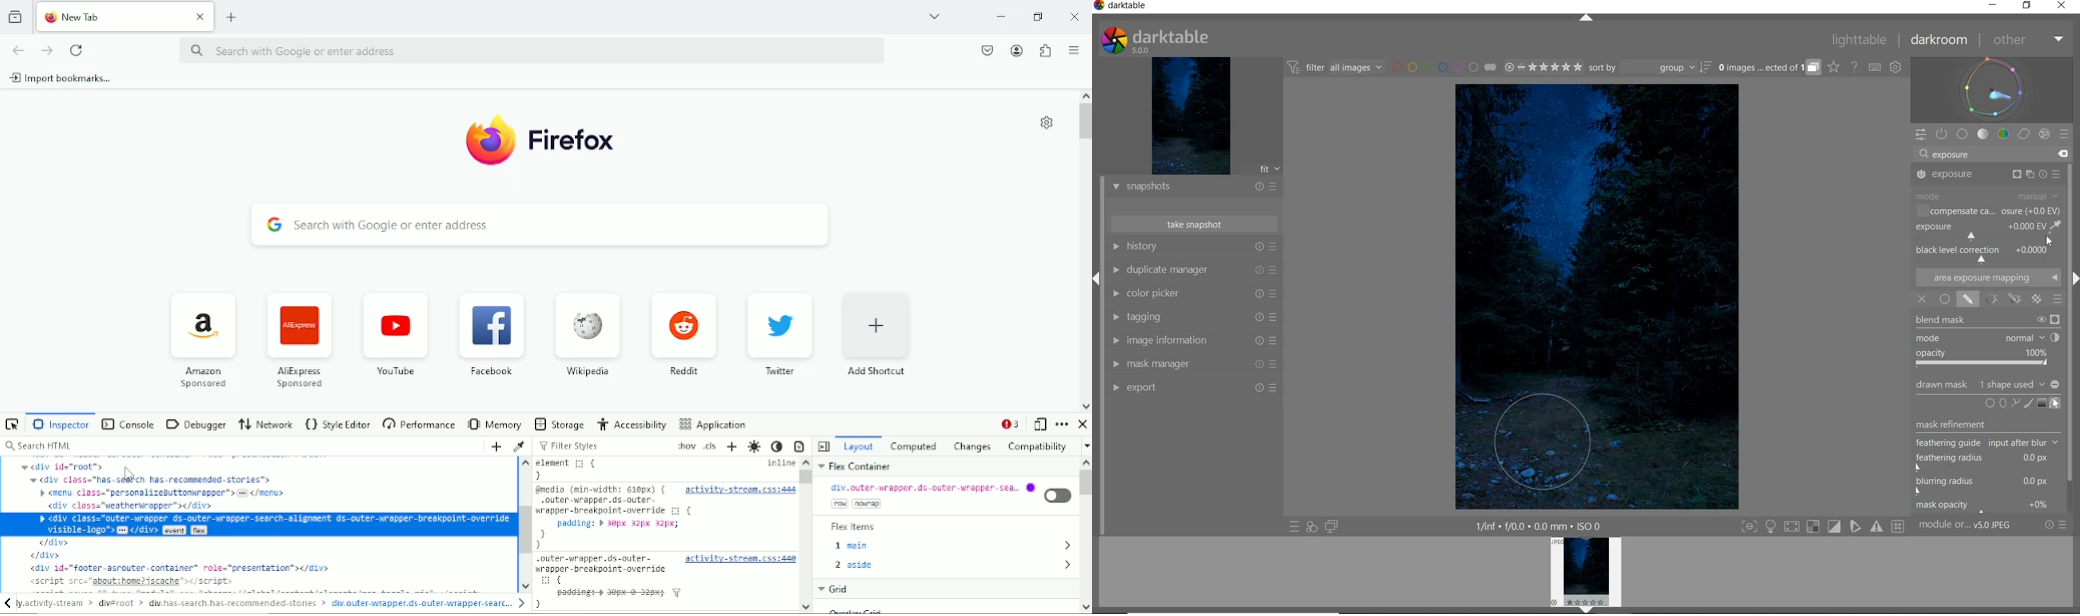  Describe the element at coordinates (485, 143) in the screenshot. I see `Firefox logo` at that location.